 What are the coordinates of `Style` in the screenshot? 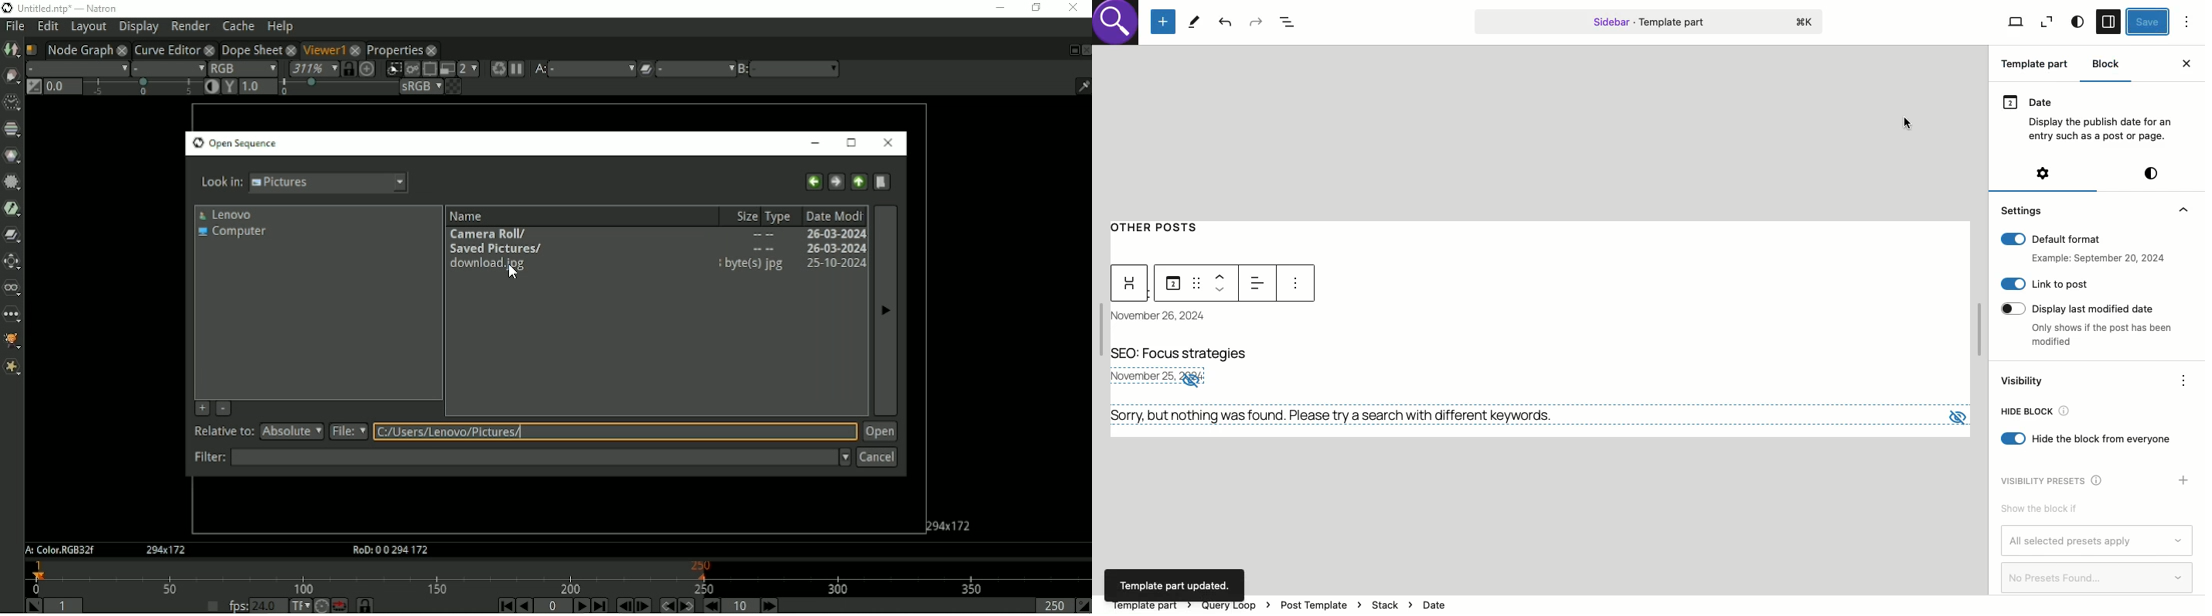 It's located at (2151, 173).